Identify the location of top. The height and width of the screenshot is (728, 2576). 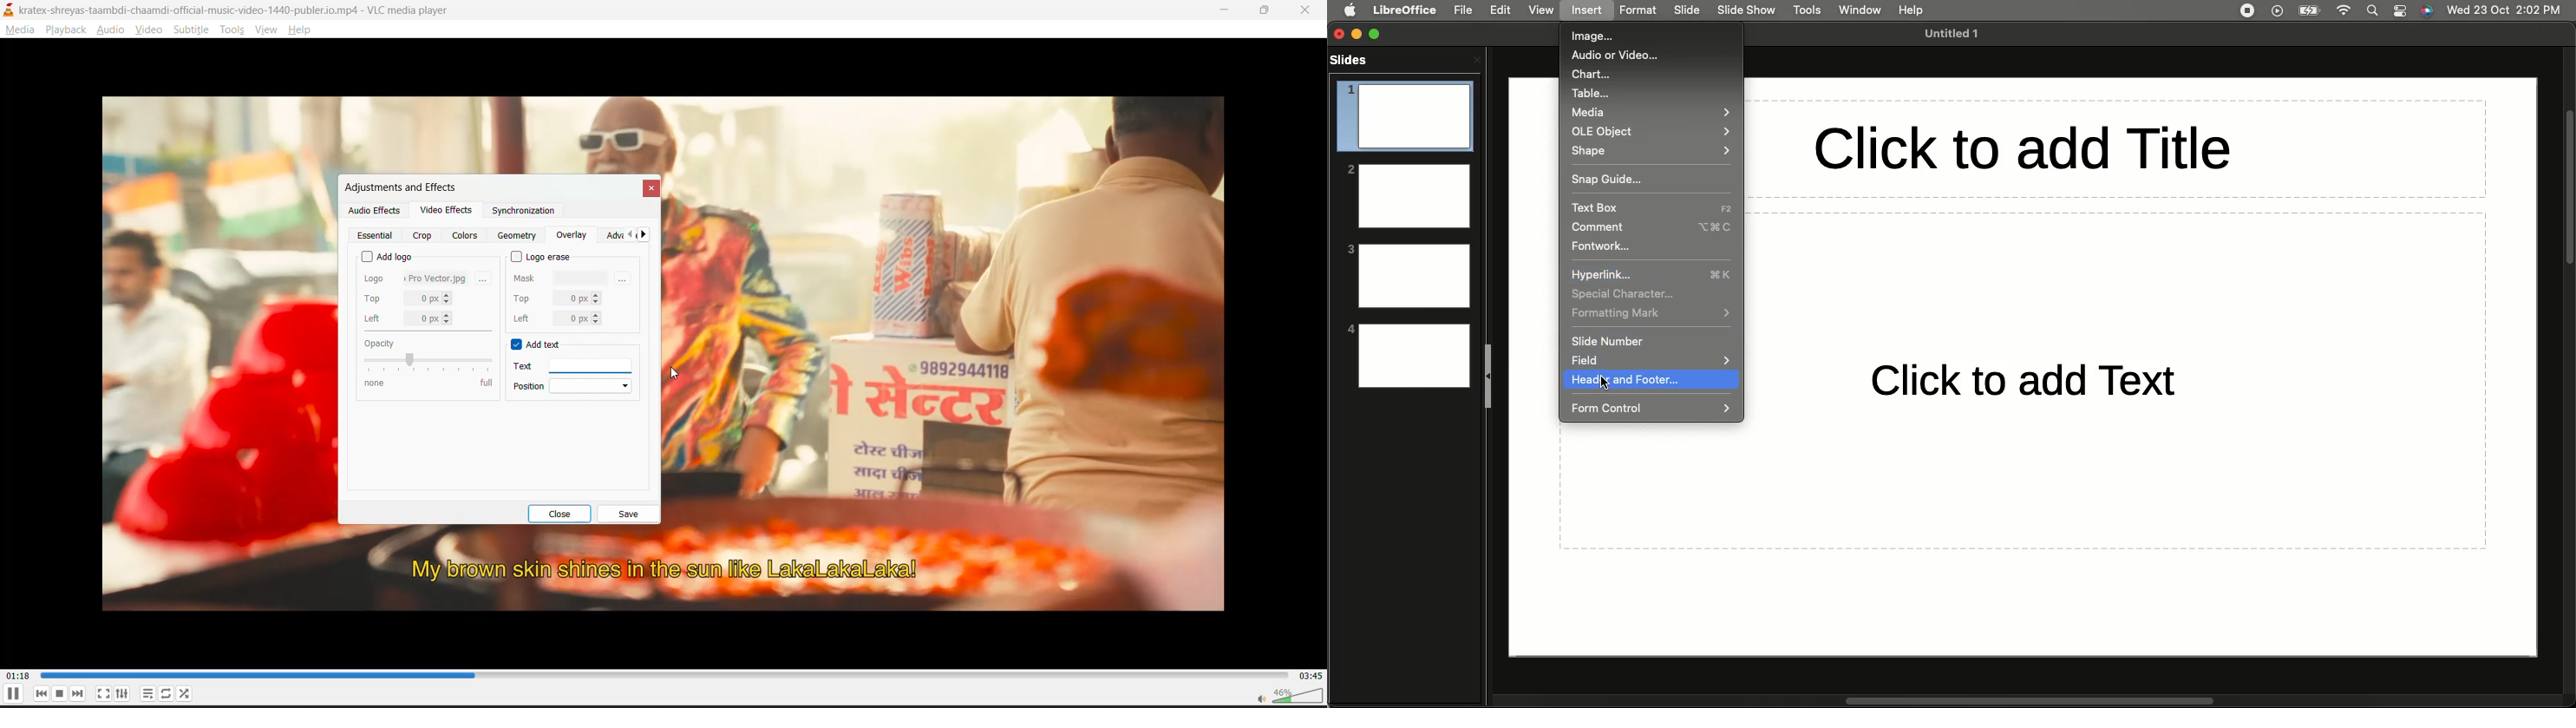
(556, 297).